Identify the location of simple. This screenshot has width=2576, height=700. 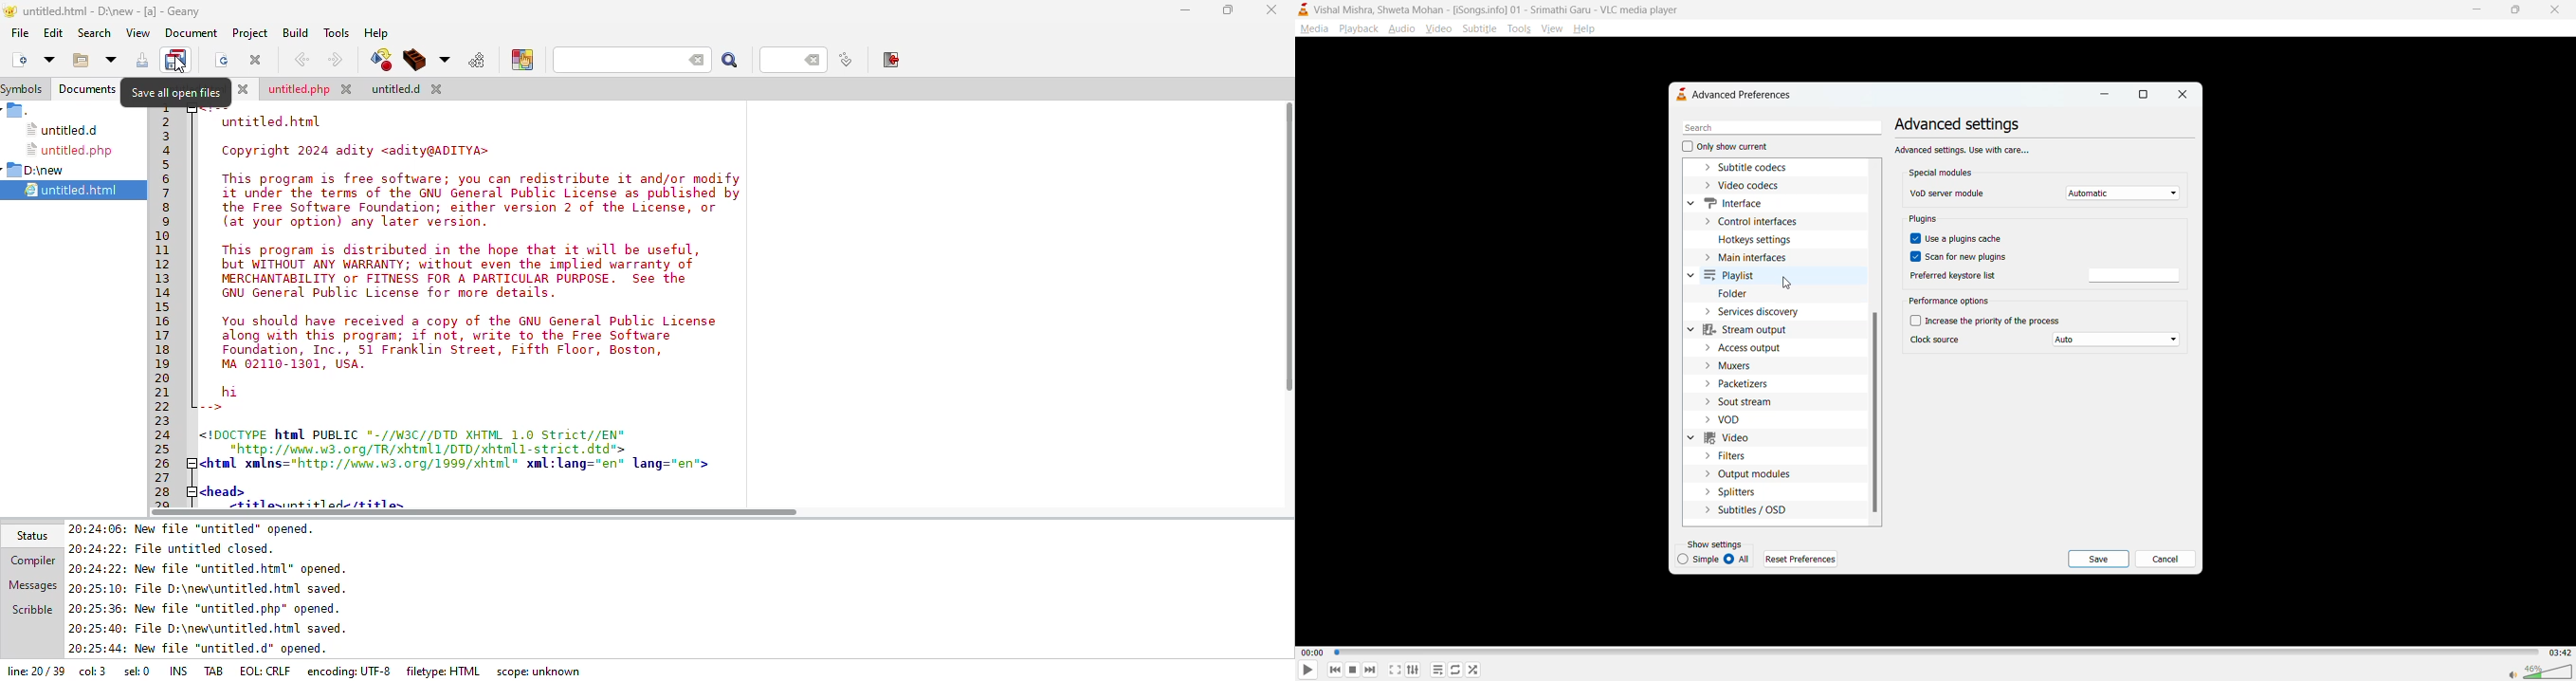
(1700, 559).